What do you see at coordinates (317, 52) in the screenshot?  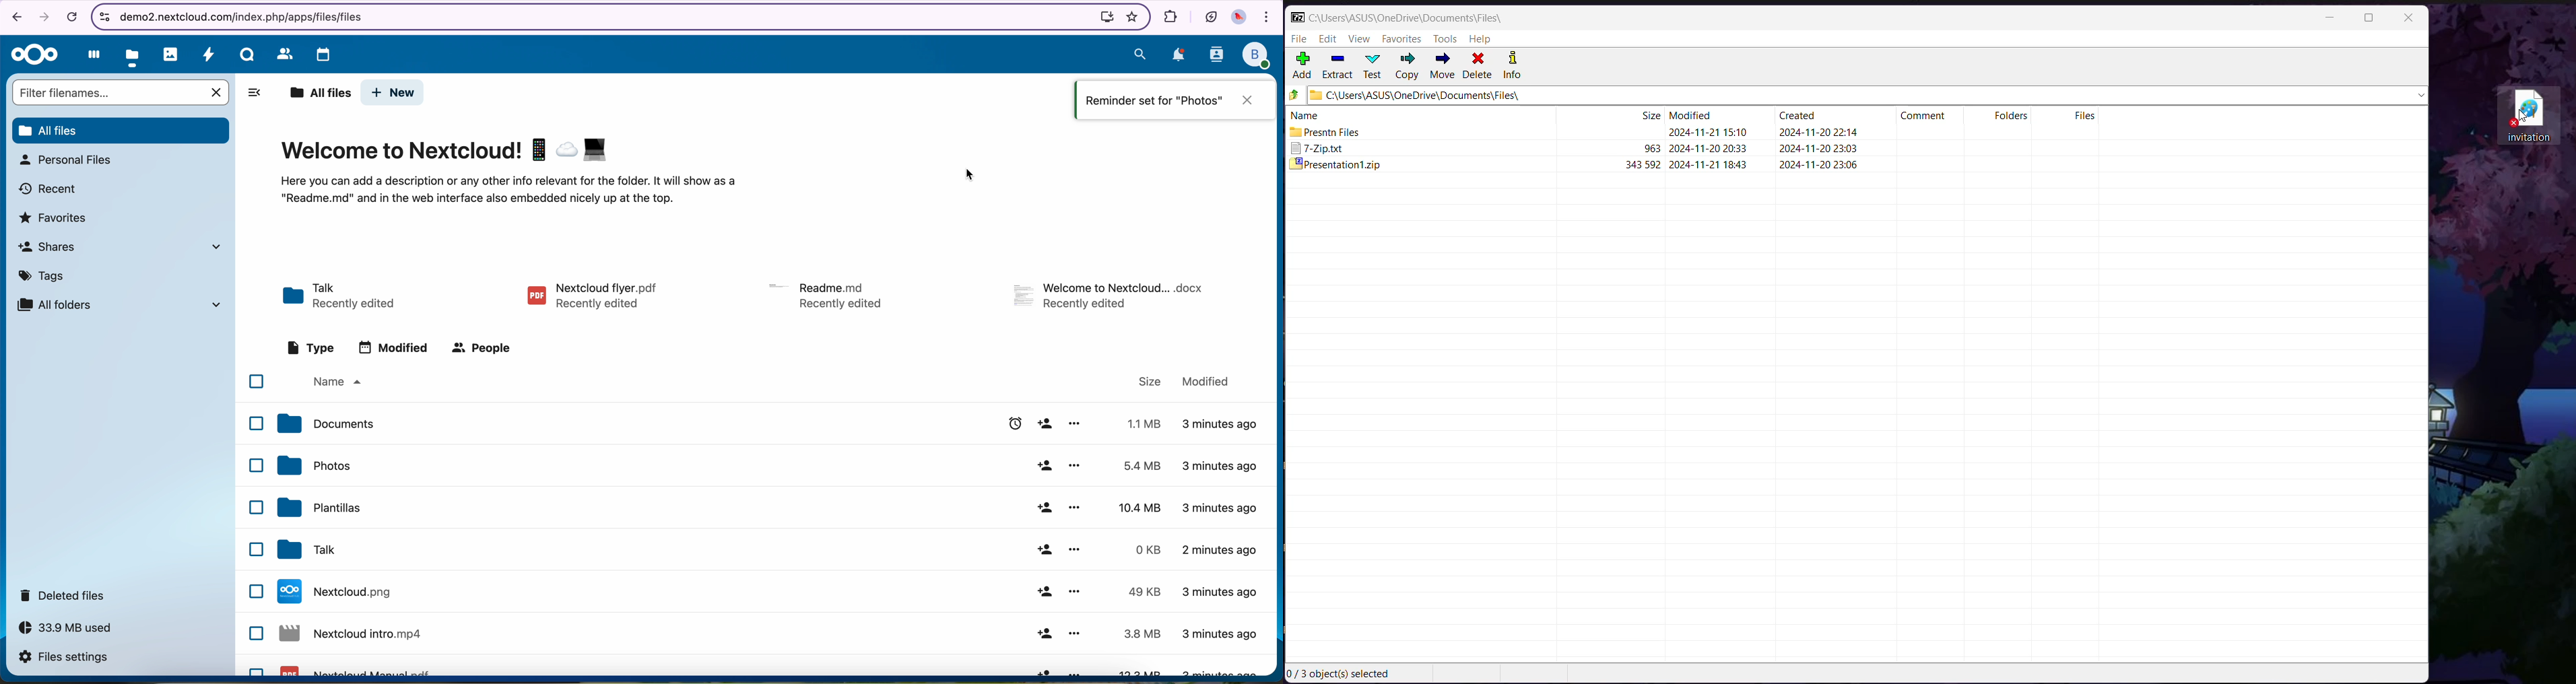 I see `calendar` at bounding box center [317, 52].